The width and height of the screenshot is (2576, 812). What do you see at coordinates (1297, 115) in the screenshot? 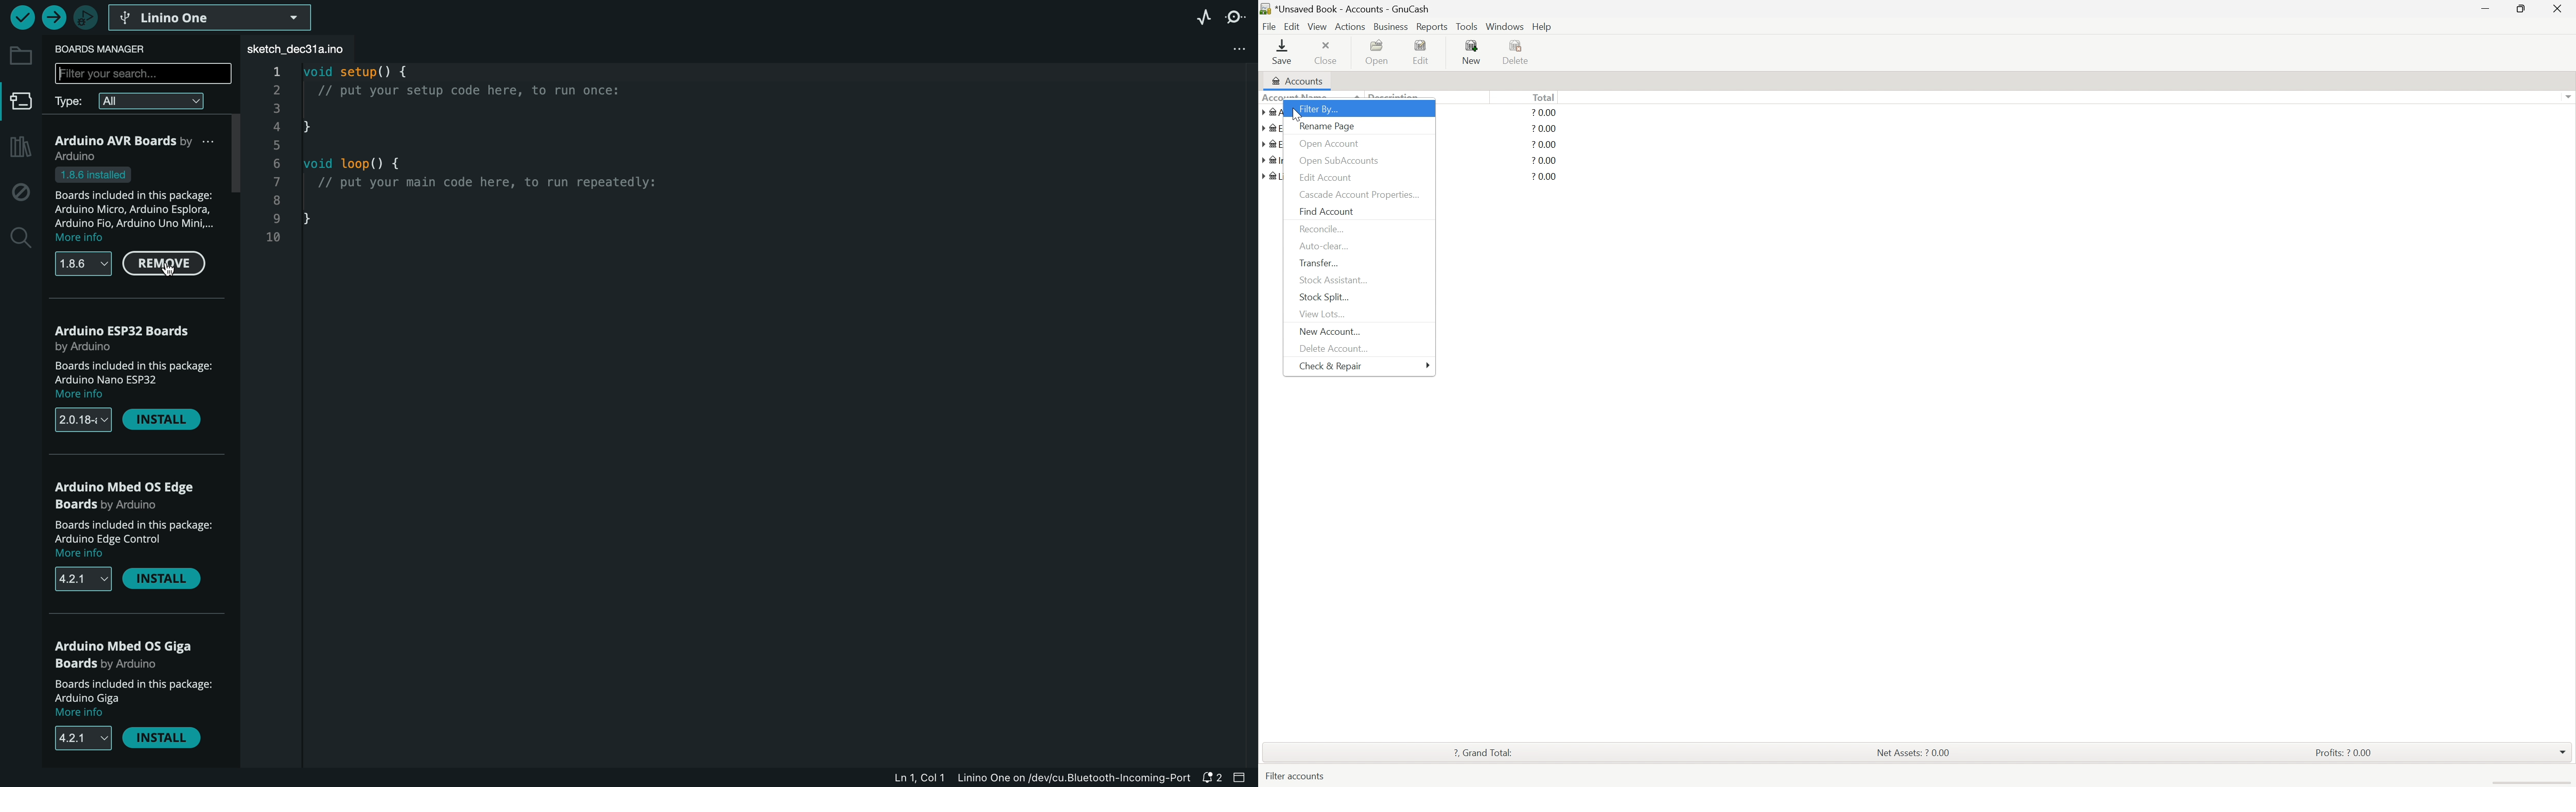
I see `mouse pointer` at bounding box center [1297, 115].